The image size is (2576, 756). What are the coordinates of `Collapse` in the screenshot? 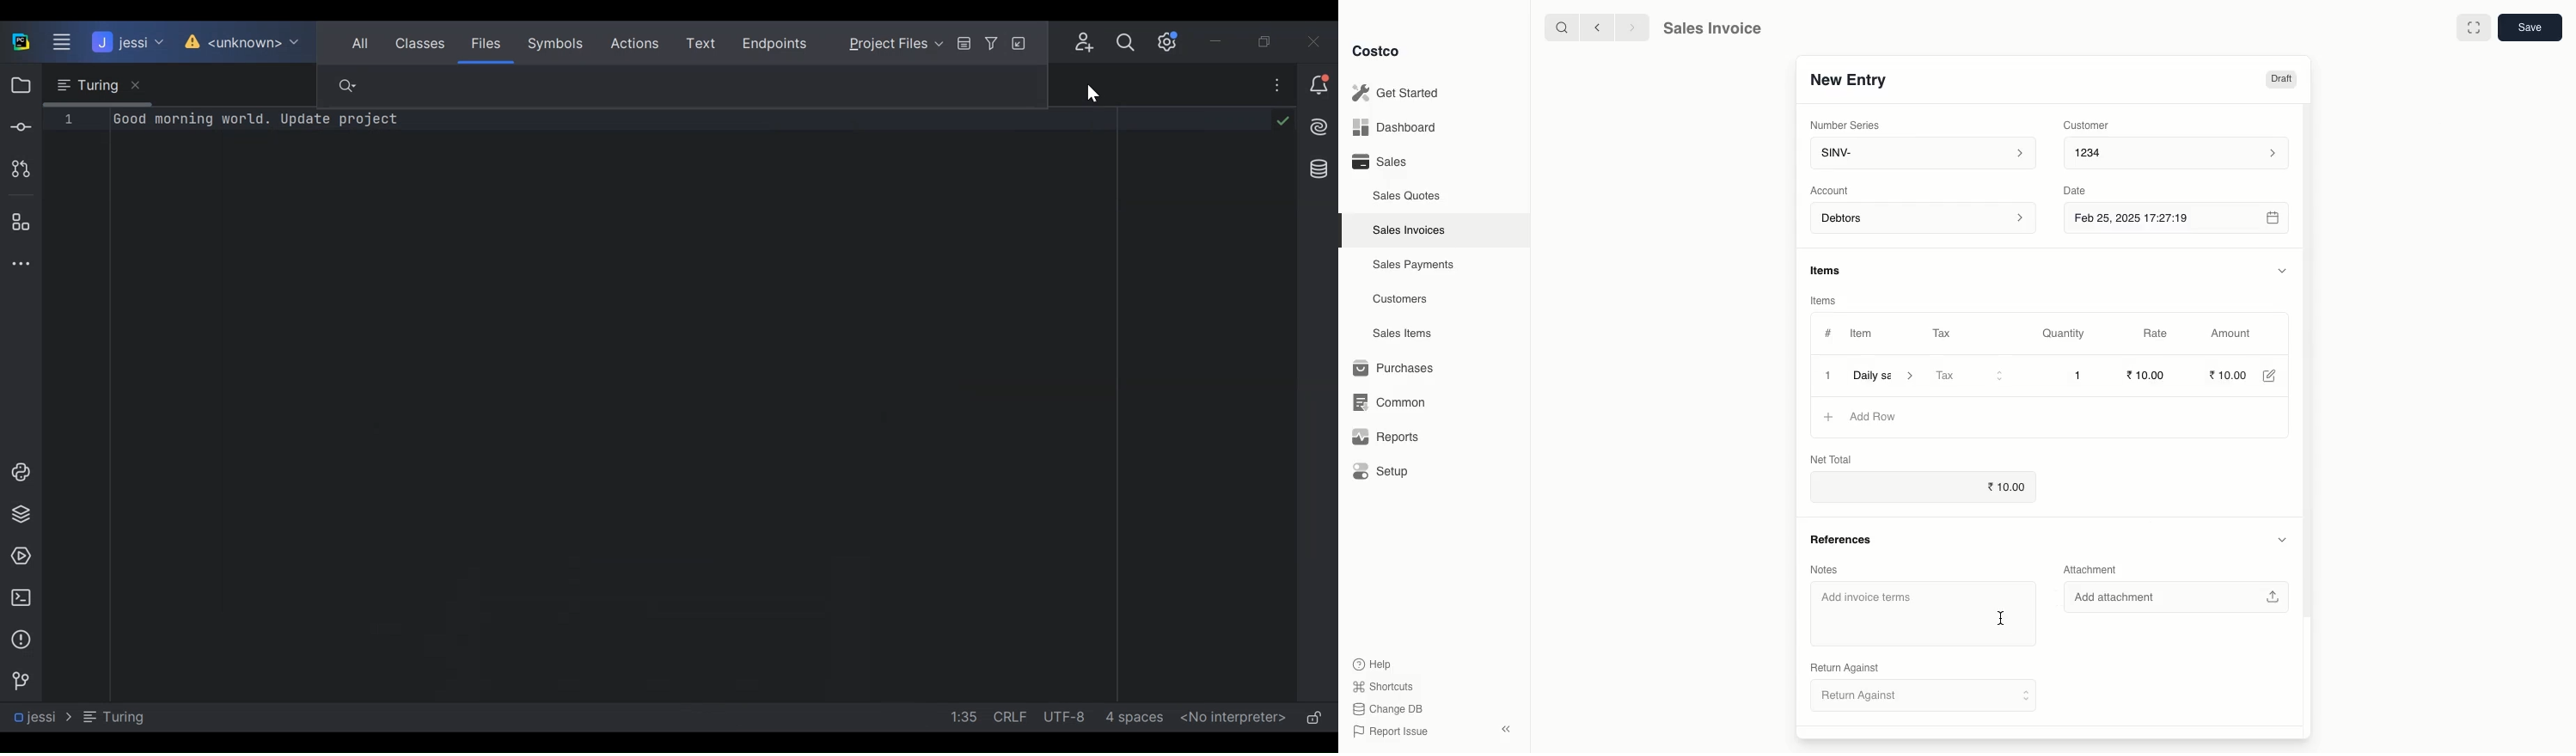 It's located at (1505, 729).